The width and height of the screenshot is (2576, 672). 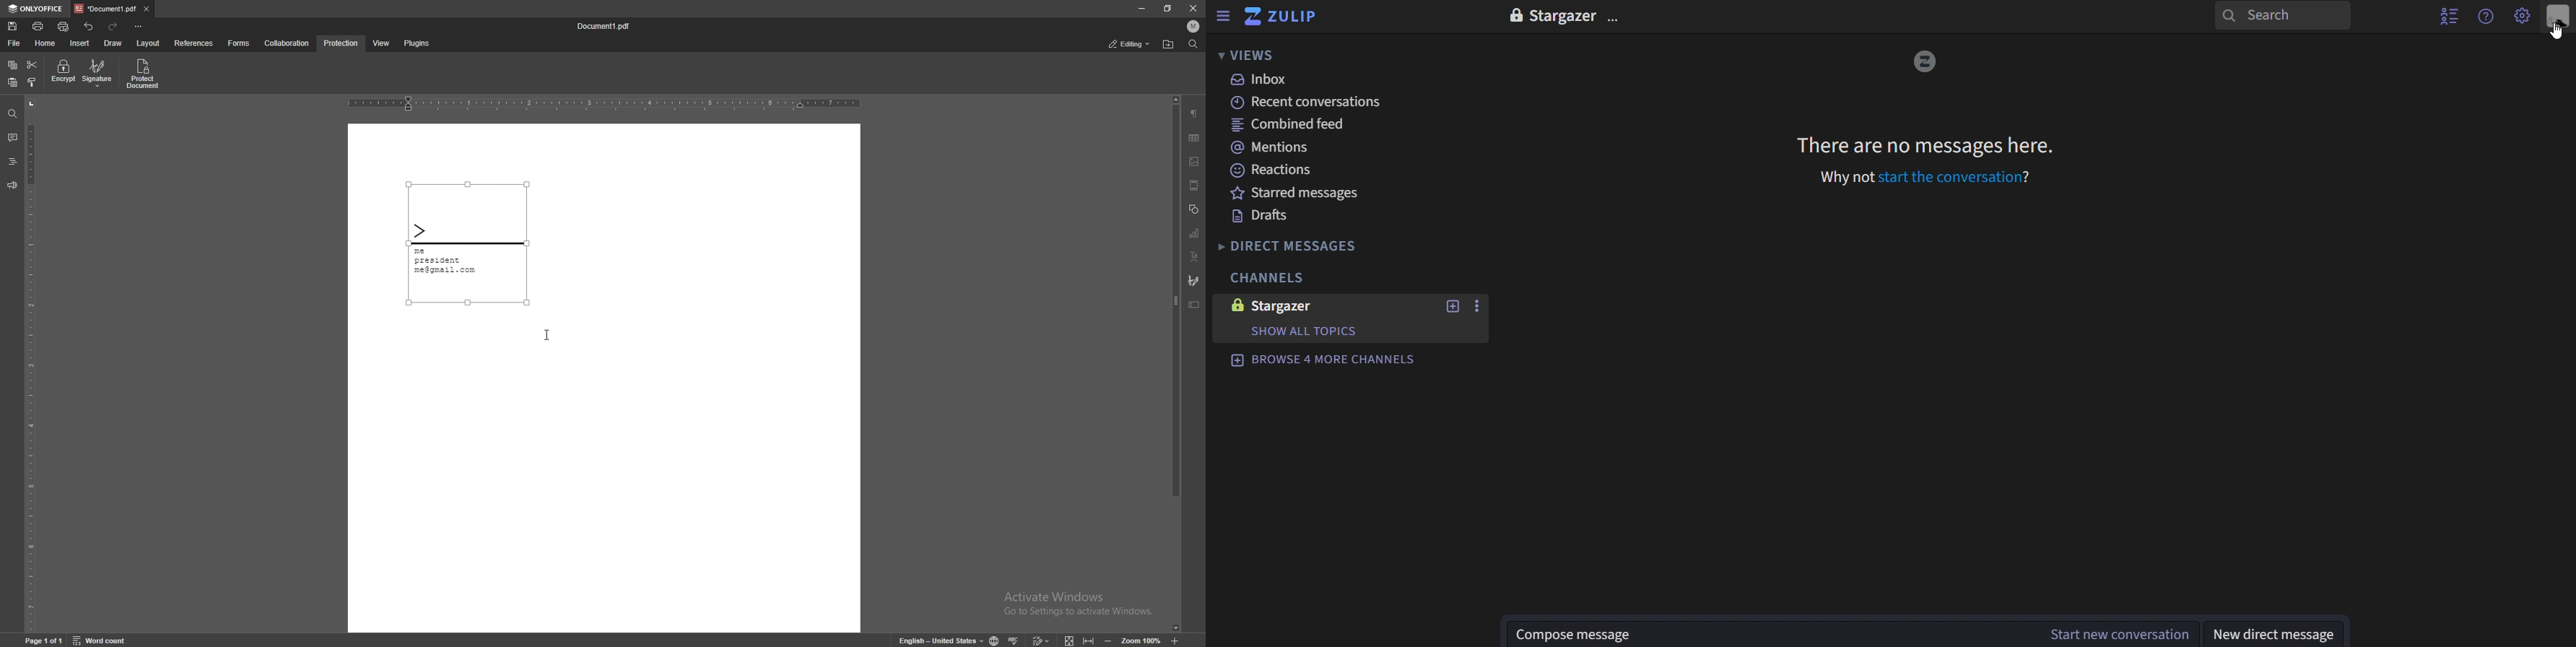 What do you see at coordinates (39, 26) in the screenshot?
I see `print` at bounding box center [39, 26].